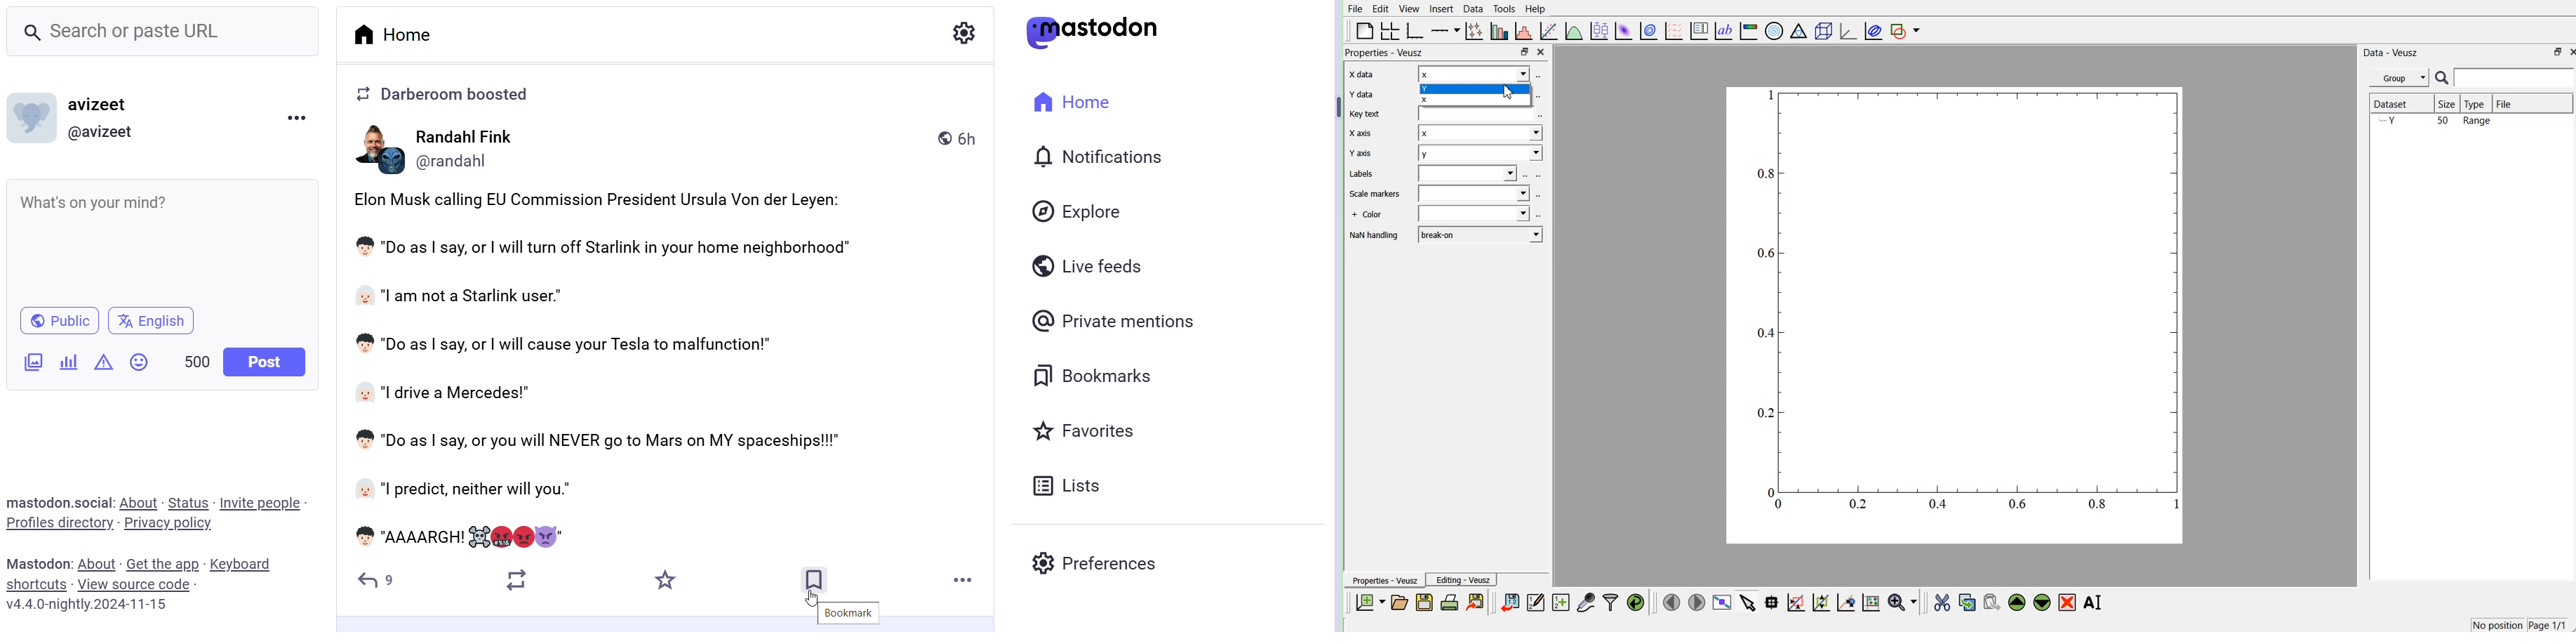 This screenshot has height=644, width=2576. I want to click on Profile Name, so click(96, 103).